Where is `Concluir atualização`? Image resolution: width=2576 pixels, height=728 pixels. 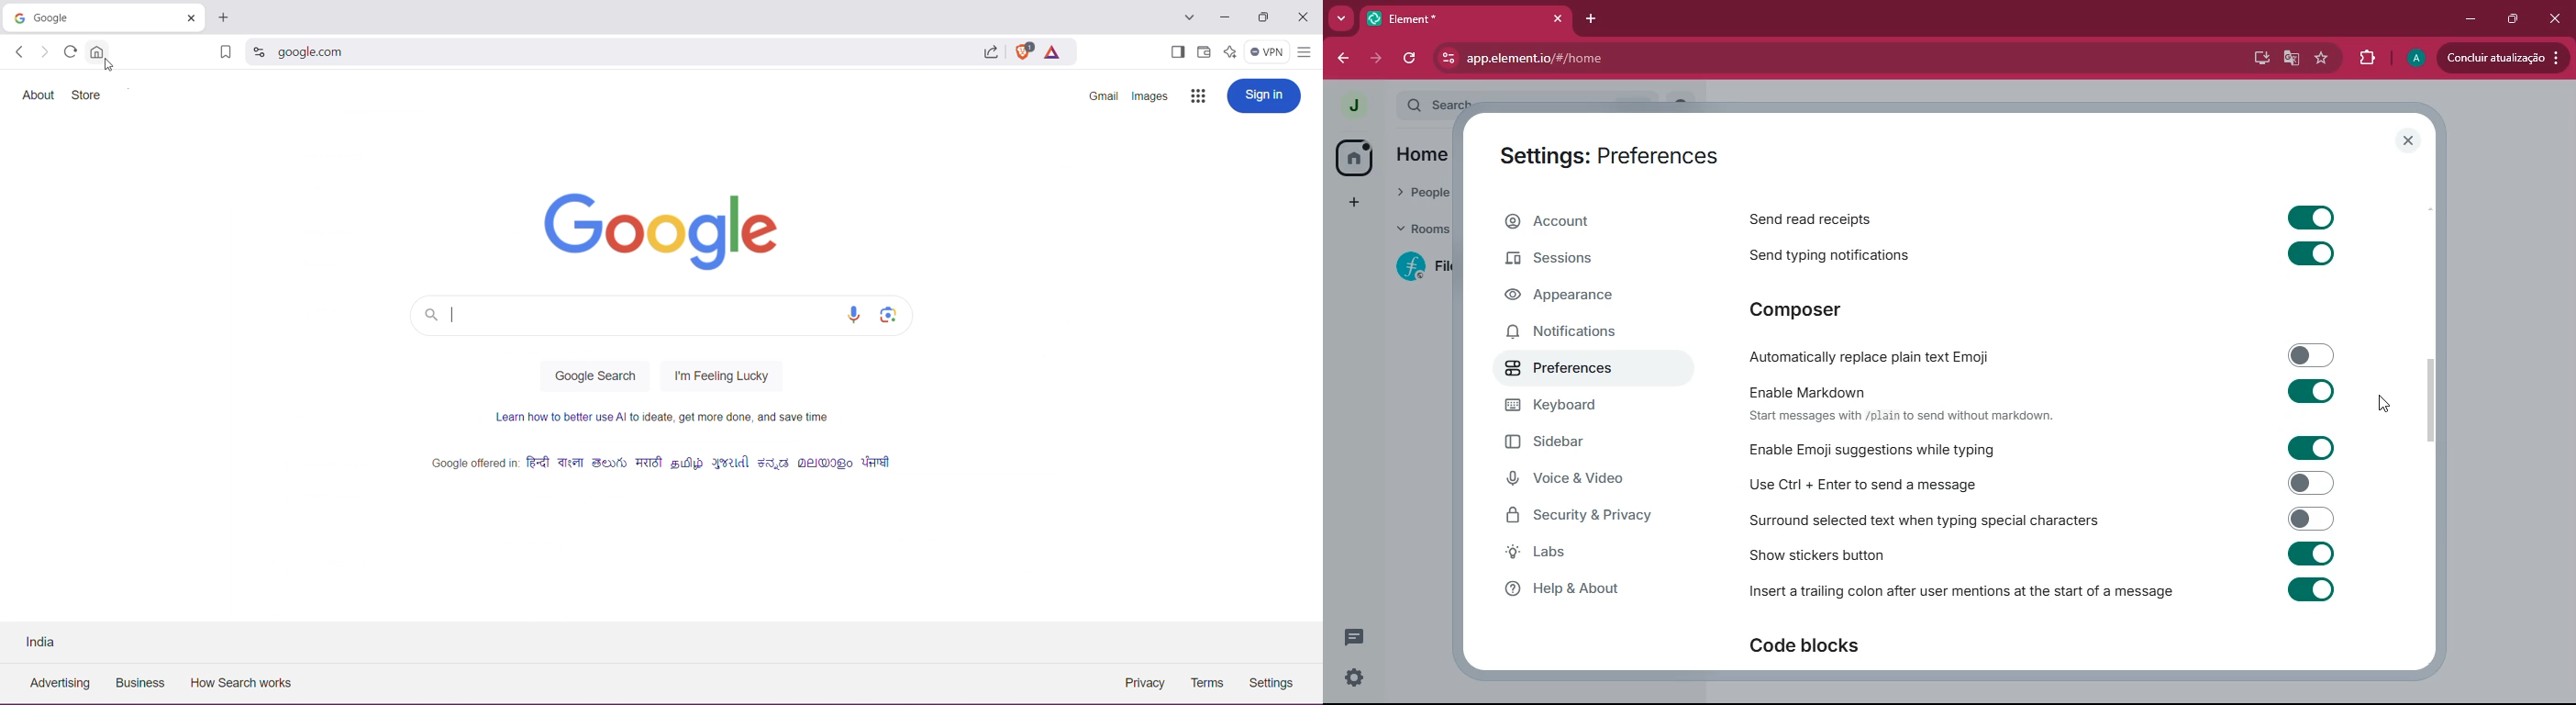 Concluir atualização is located at coordinates (2506, 58).